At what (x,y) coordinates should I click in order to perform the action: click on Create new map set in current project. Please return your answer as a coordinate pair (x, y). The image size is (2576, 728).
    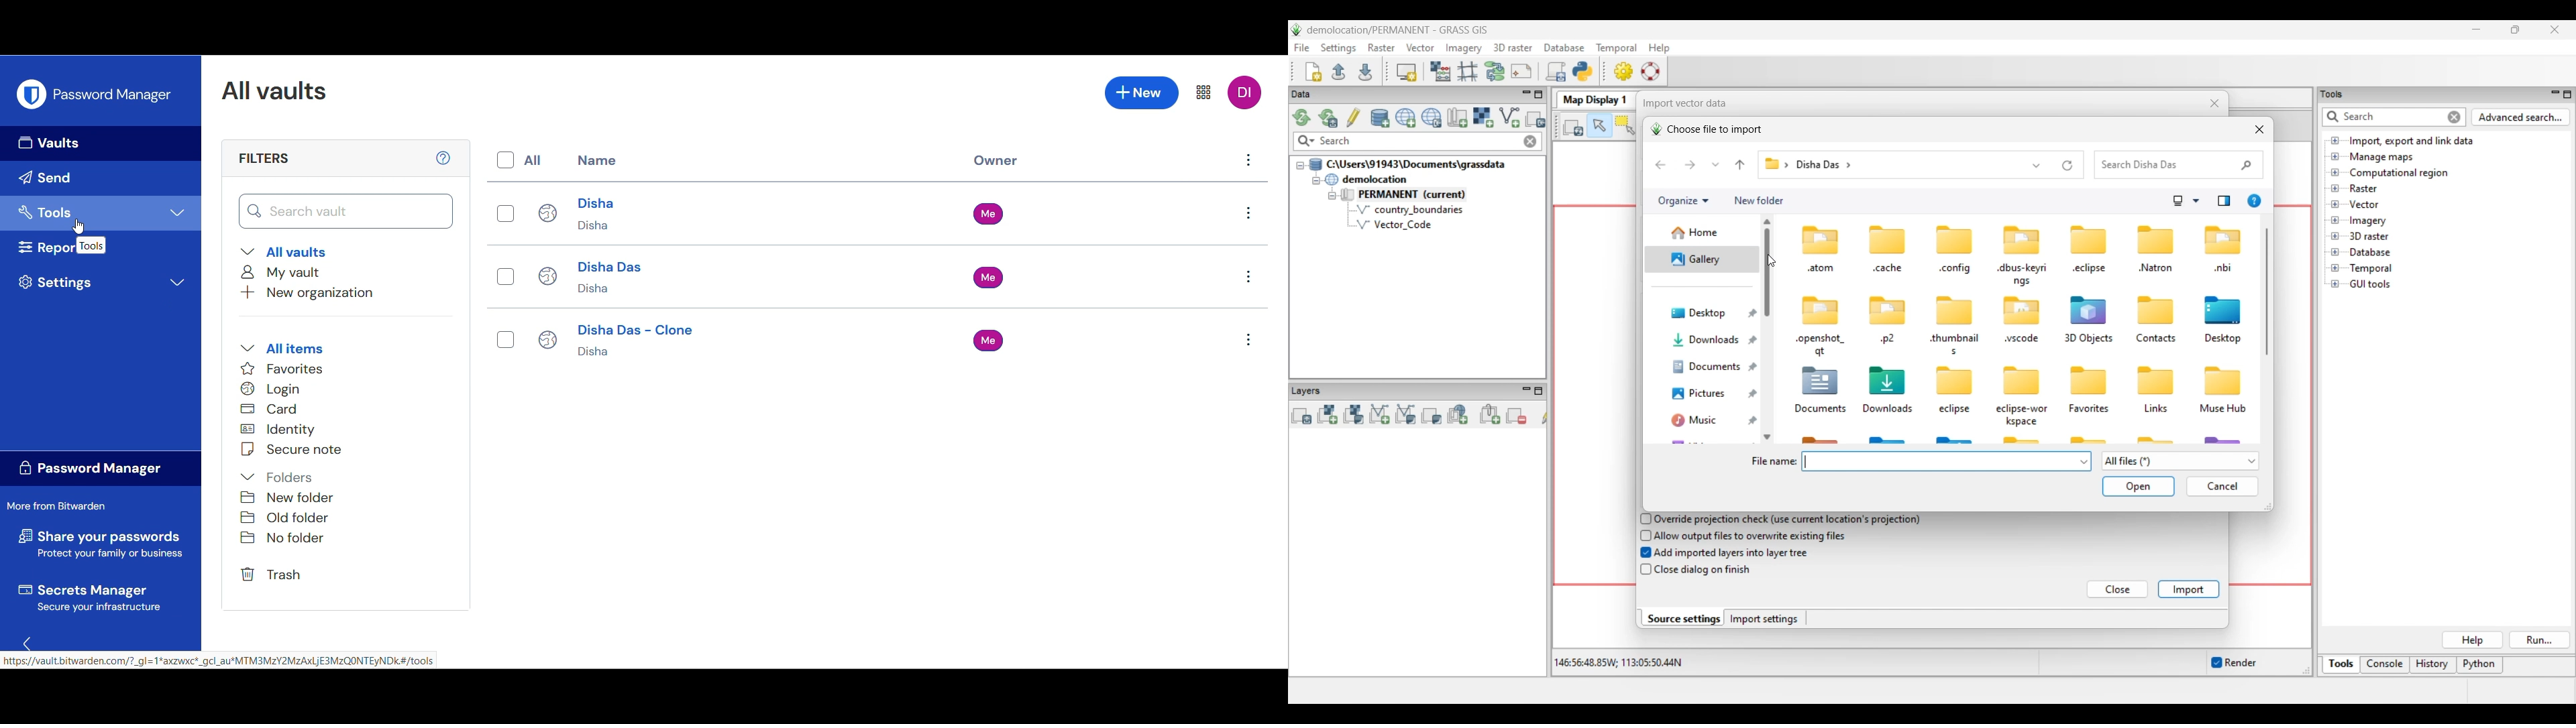
    Looking at the image, I should click on (1457, 117).